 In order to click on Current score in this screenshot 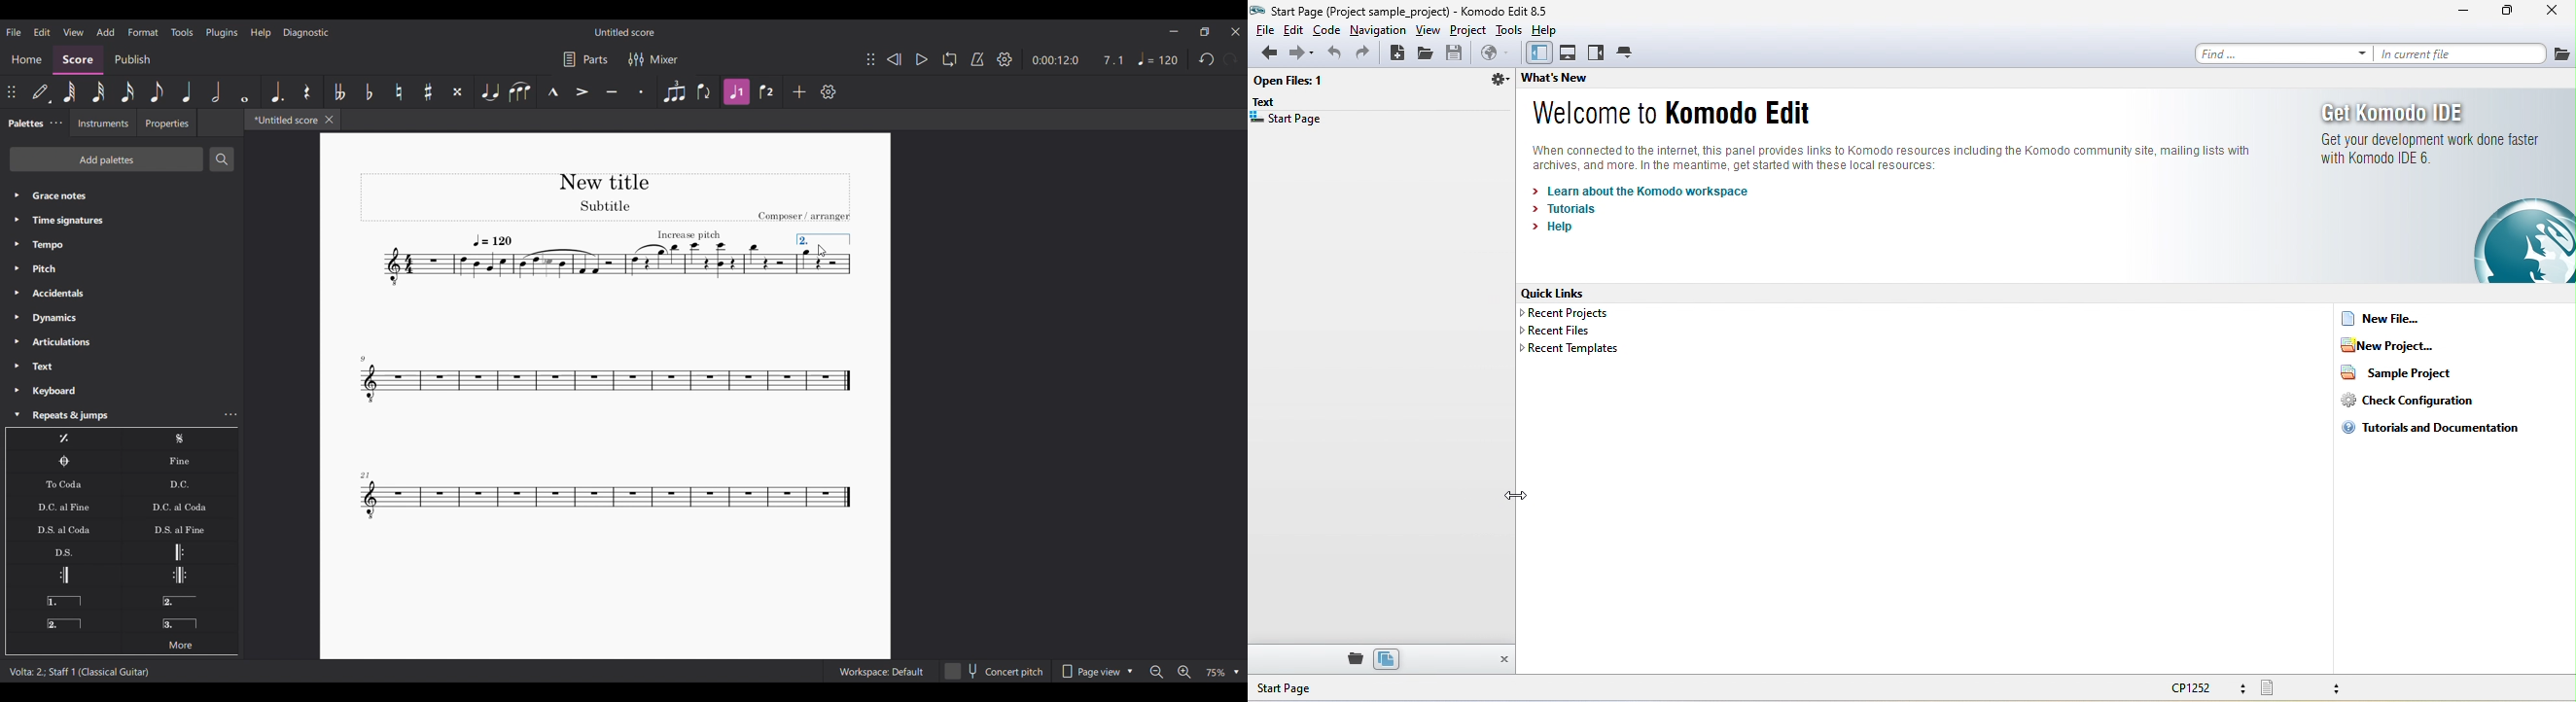, I will do `click(574, 349)`.